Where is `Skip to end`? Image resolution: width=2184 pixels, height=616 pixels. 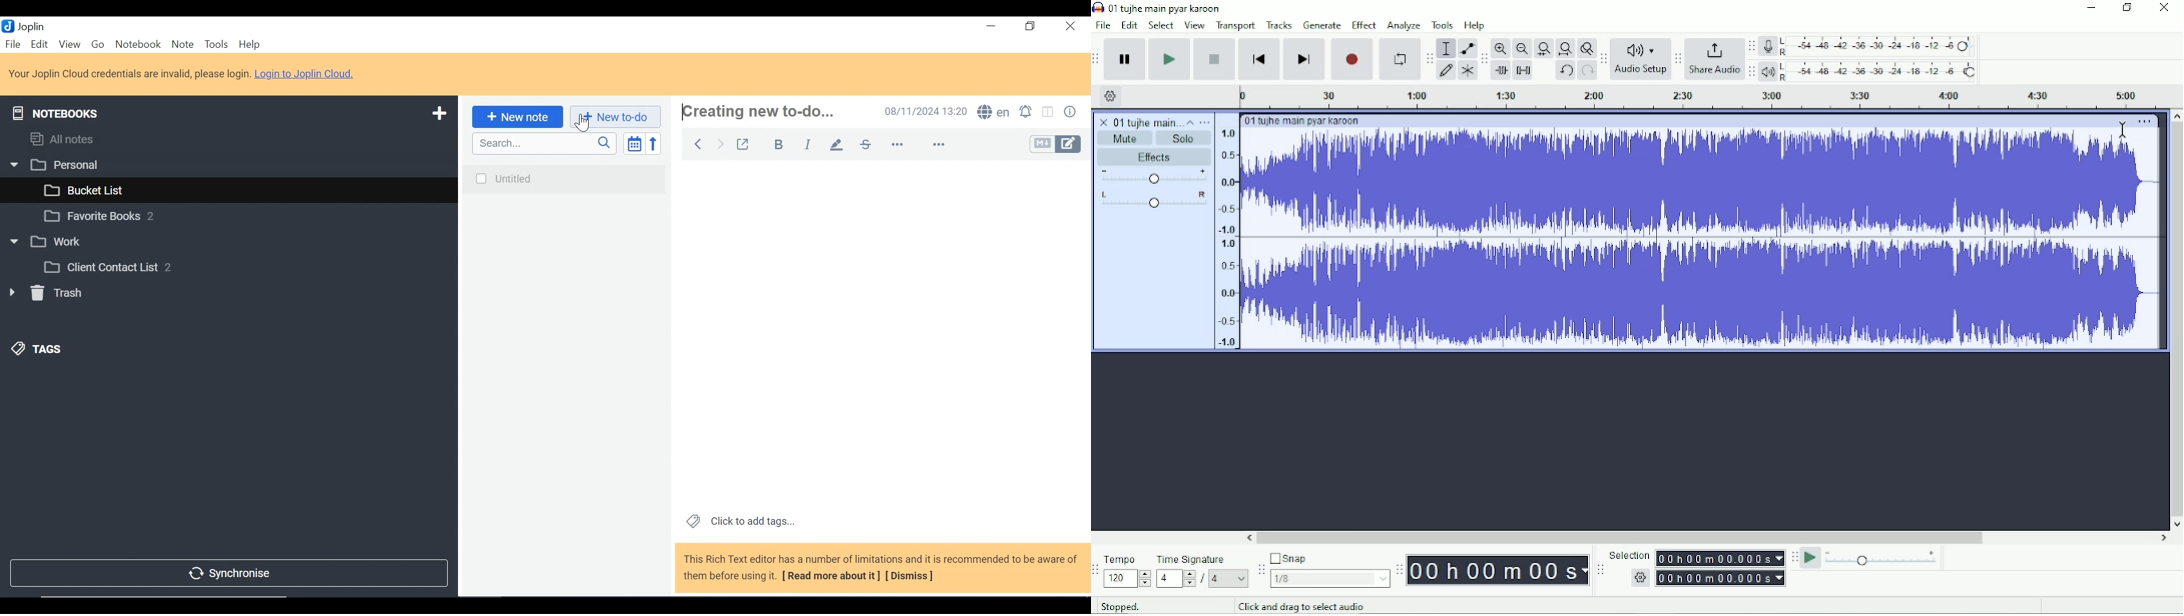
Skip to end is located at coordinates (1304, 60).